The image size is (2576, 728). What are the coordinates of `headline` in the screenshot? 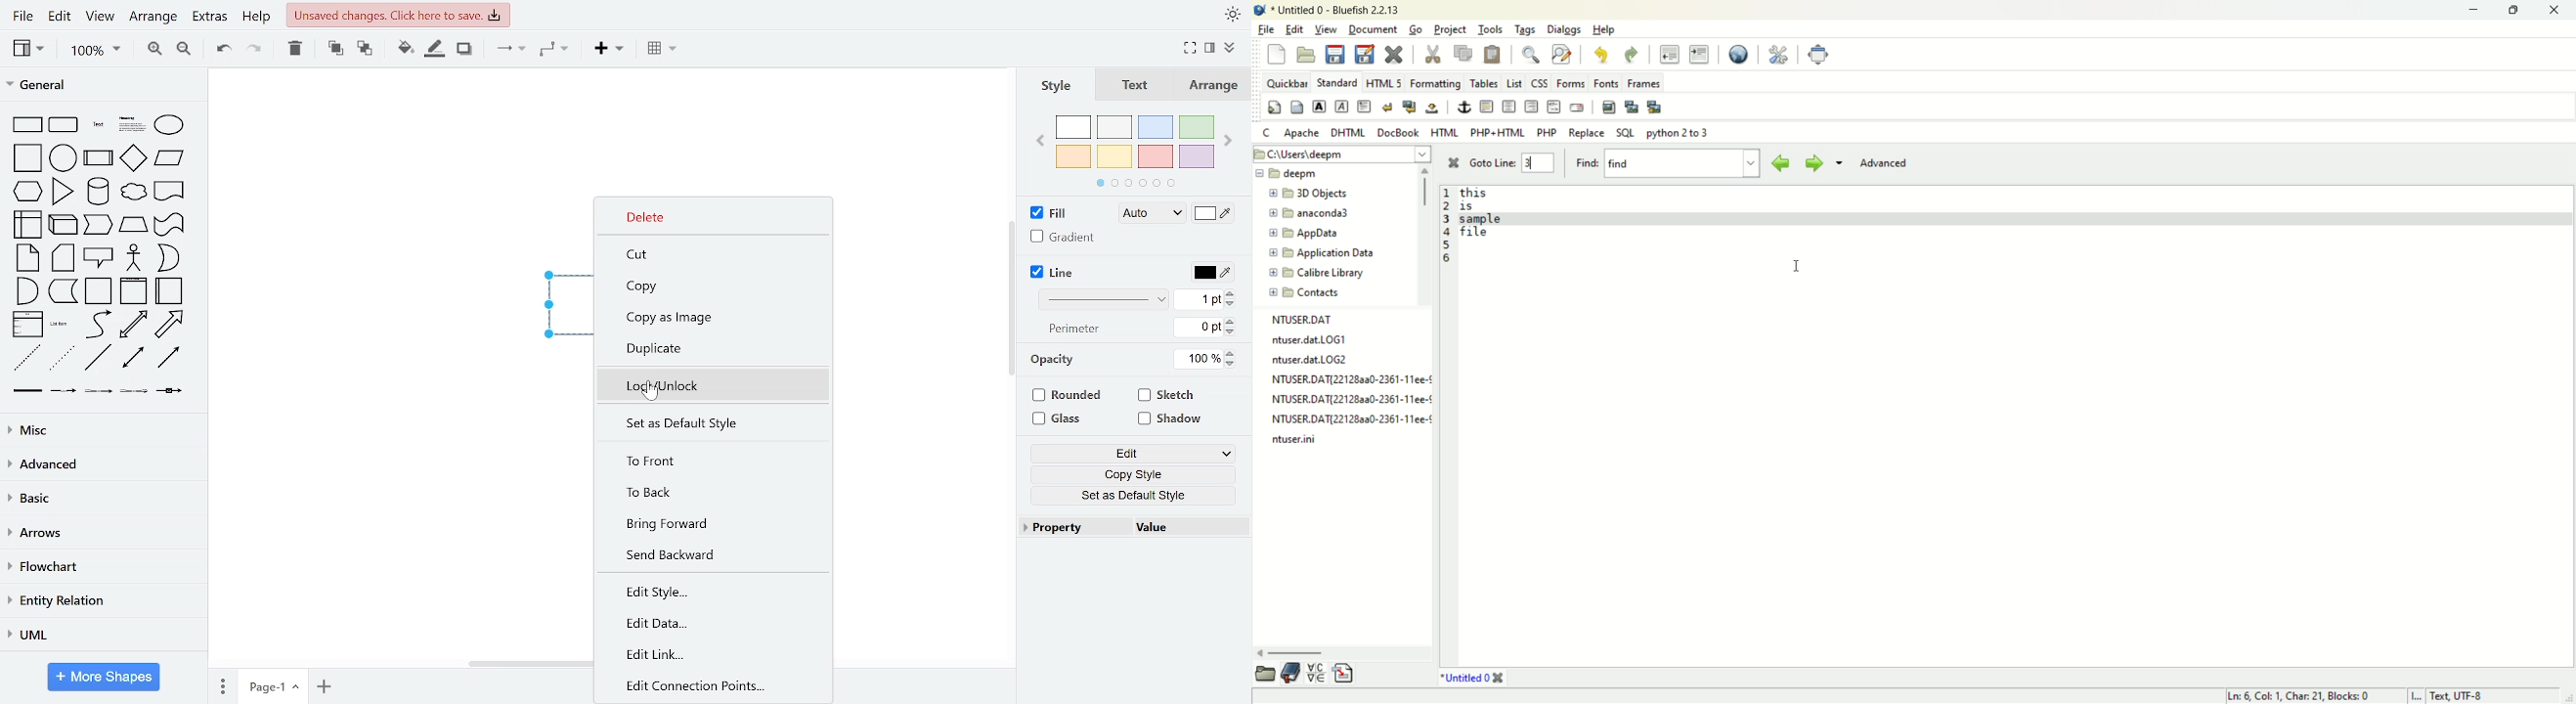 It's located at (131, 125).